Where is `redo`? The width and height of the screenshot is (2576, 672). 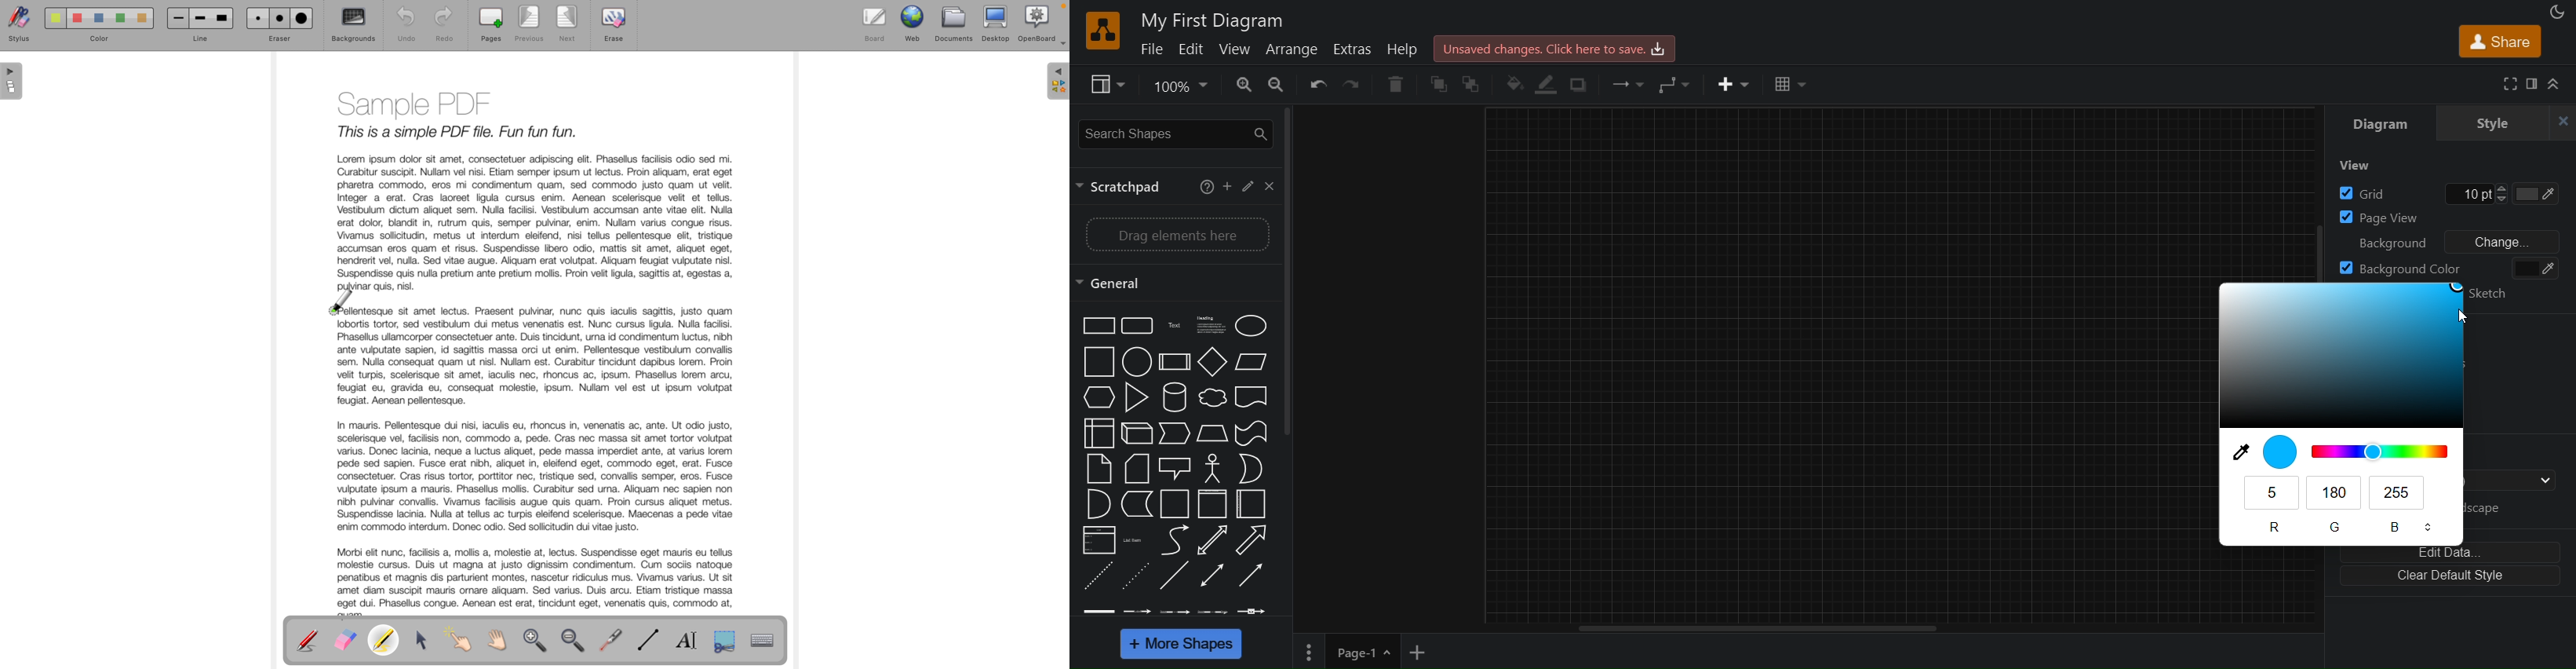 redo is located at coordinates (1354, 85).